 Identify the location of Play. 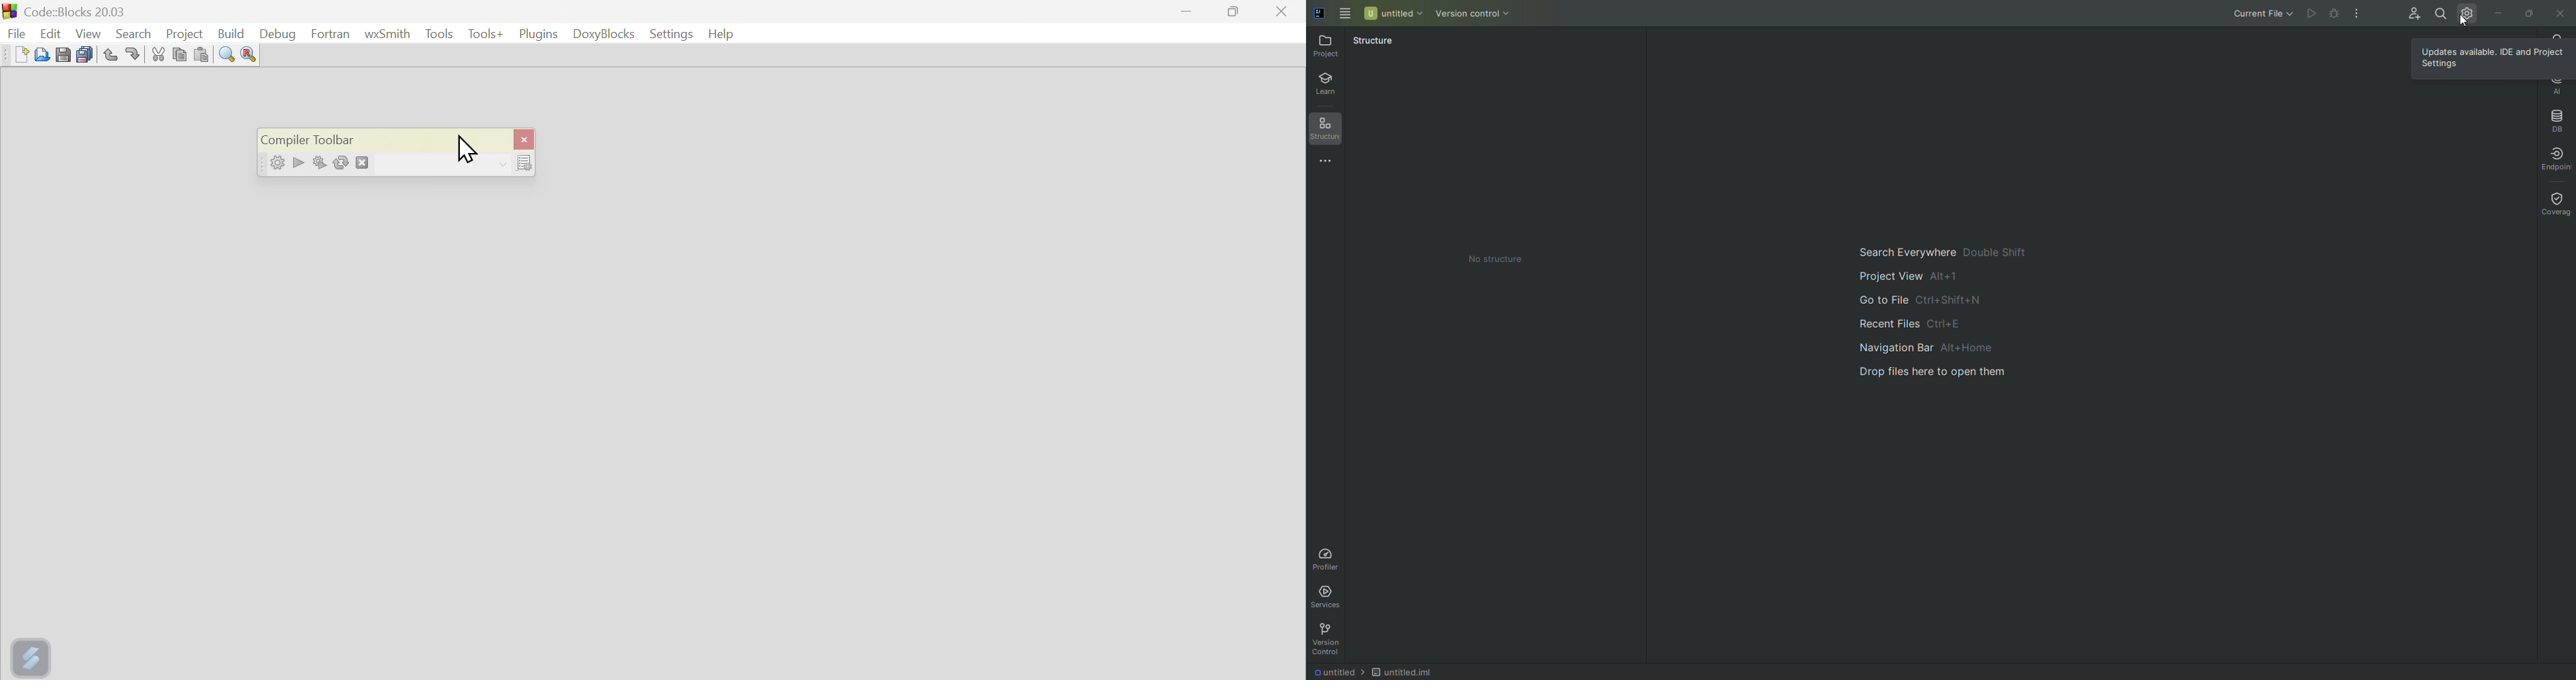
(297, 160).